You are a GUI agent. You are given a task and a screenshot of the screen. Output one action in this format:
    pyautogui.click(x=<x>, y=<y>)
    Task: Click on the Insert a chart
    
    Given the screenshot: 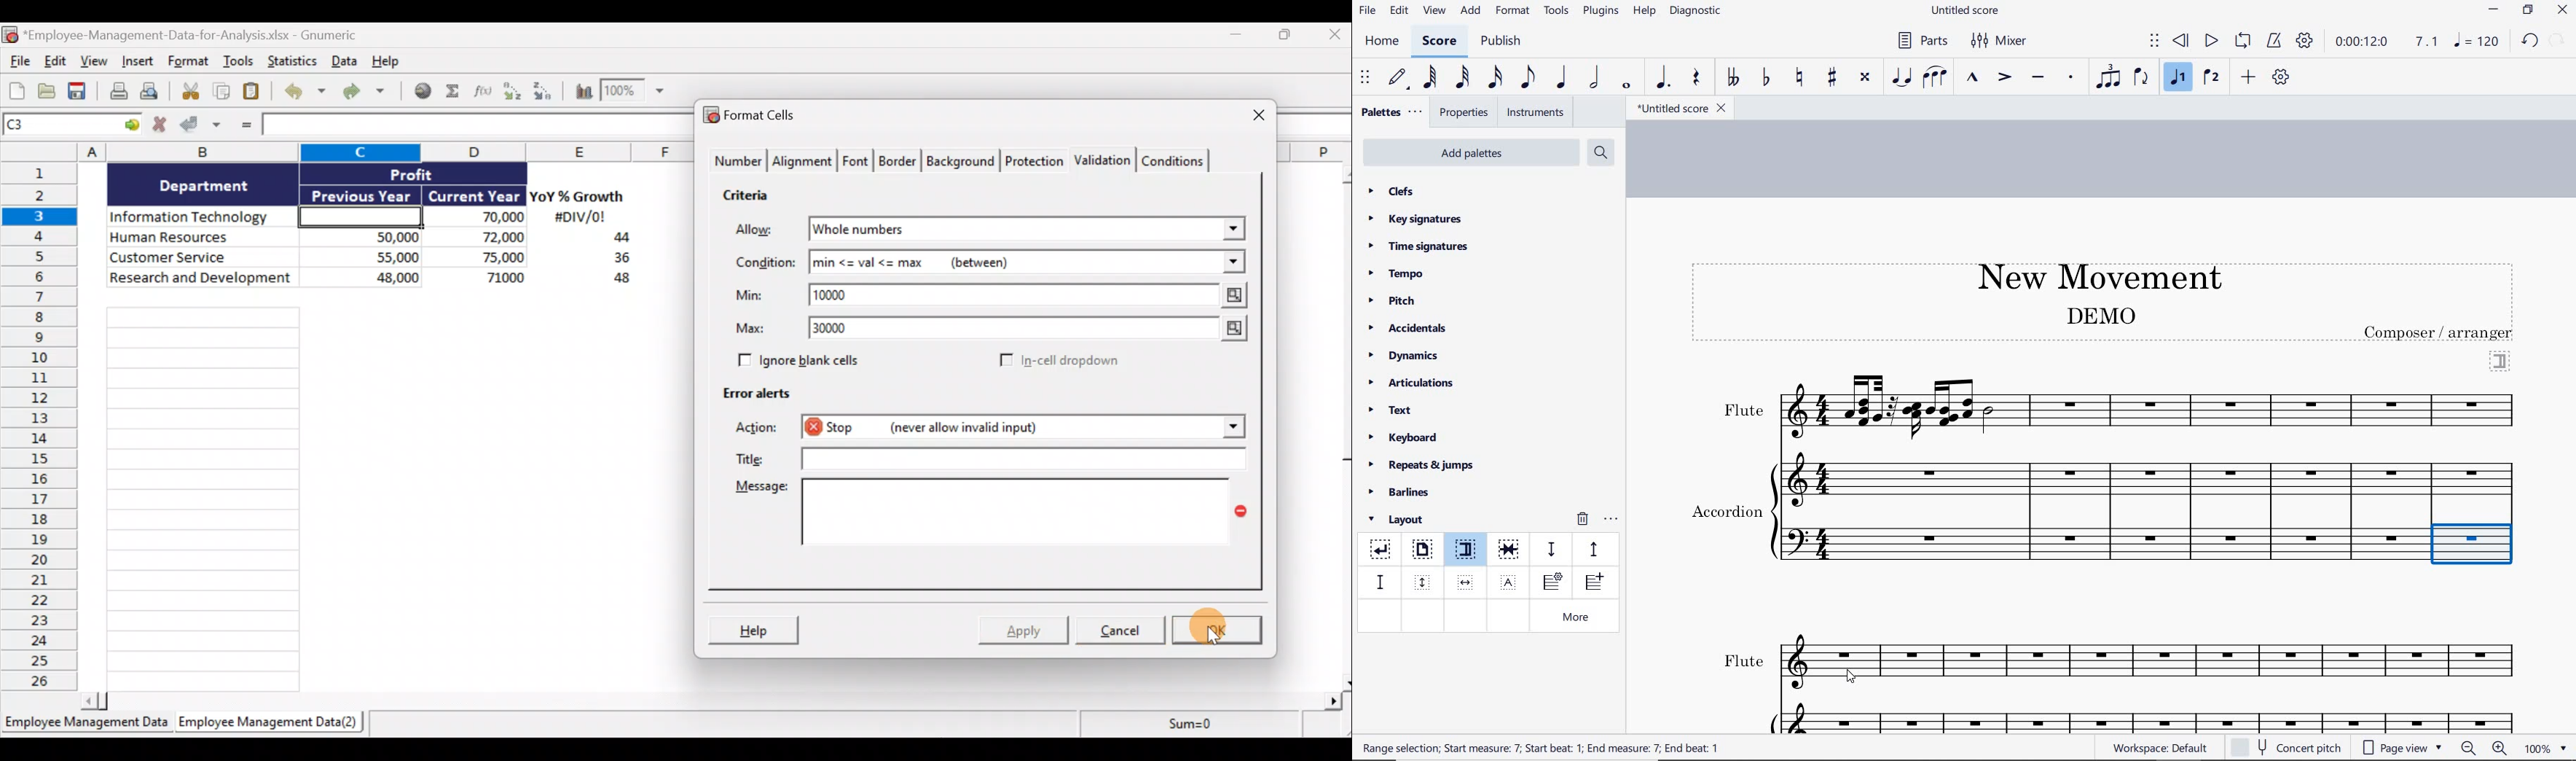 What is the action you would take?
    pyautogui.click(x=577, y=90)
    